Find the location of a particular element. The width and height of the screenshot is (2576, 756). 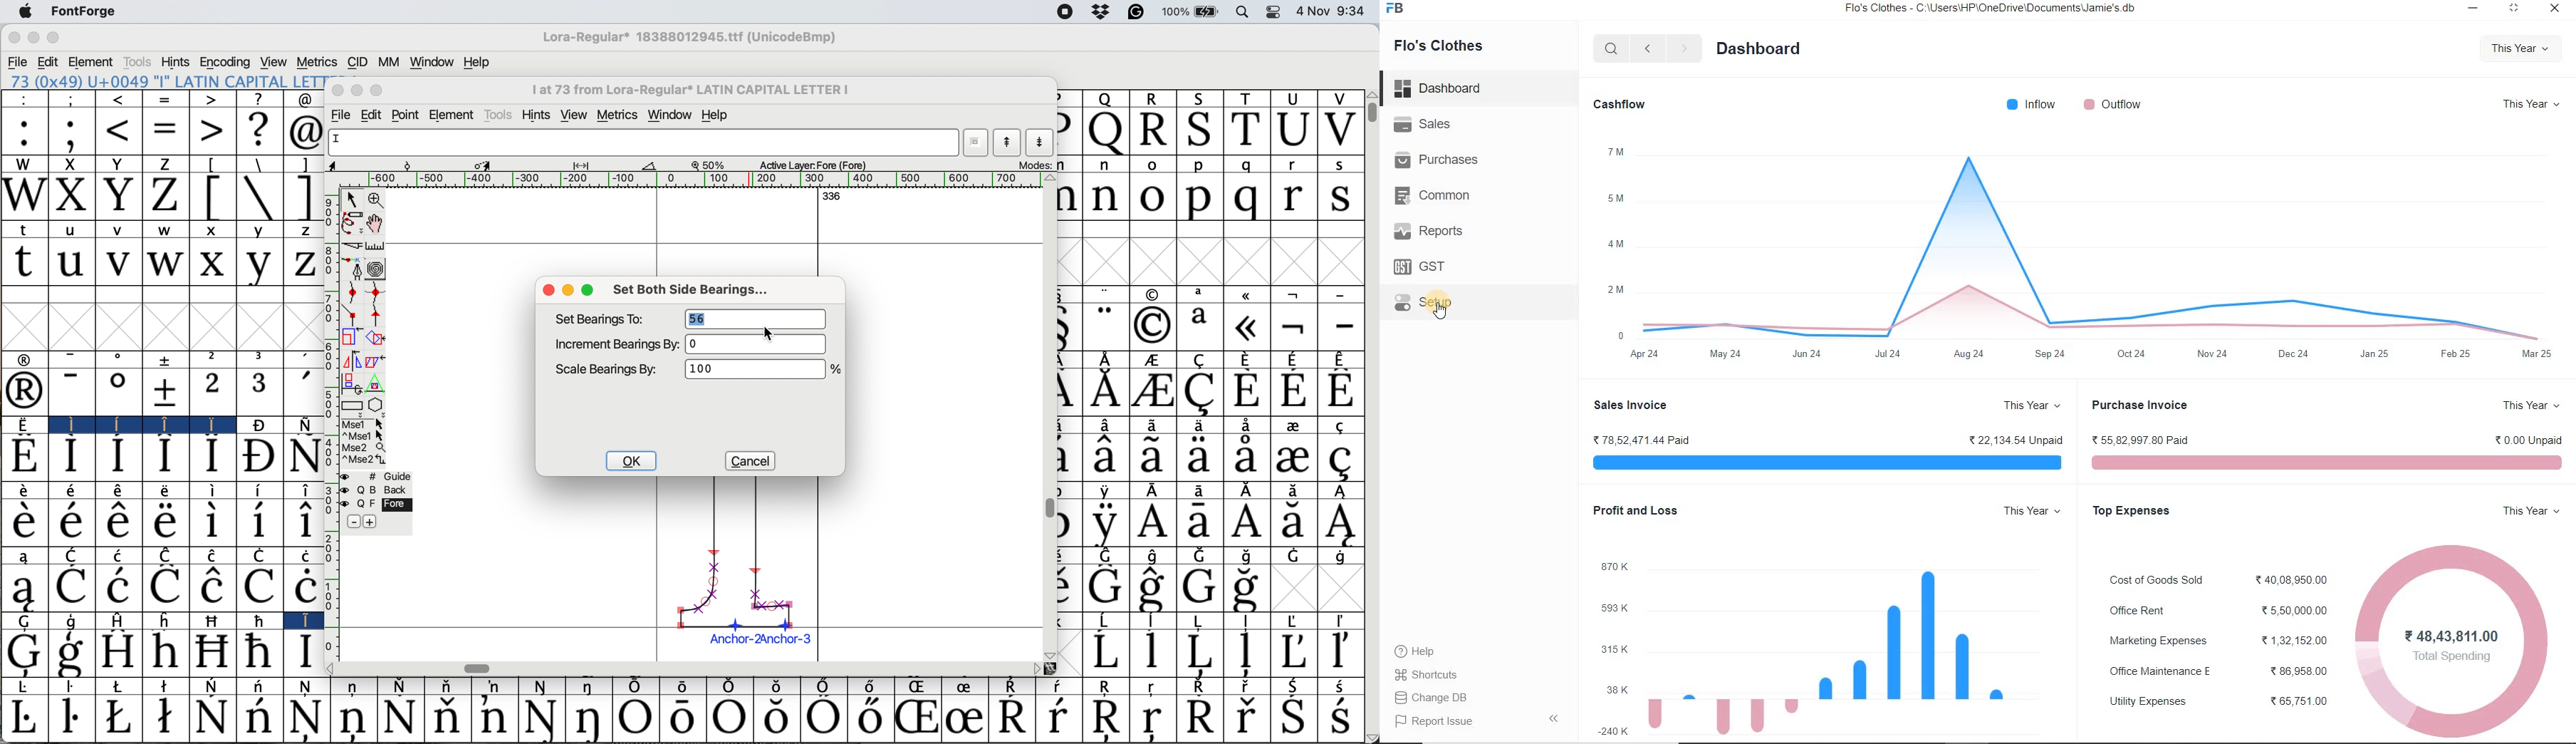

Symbol is located at coordinates (1155, 687).